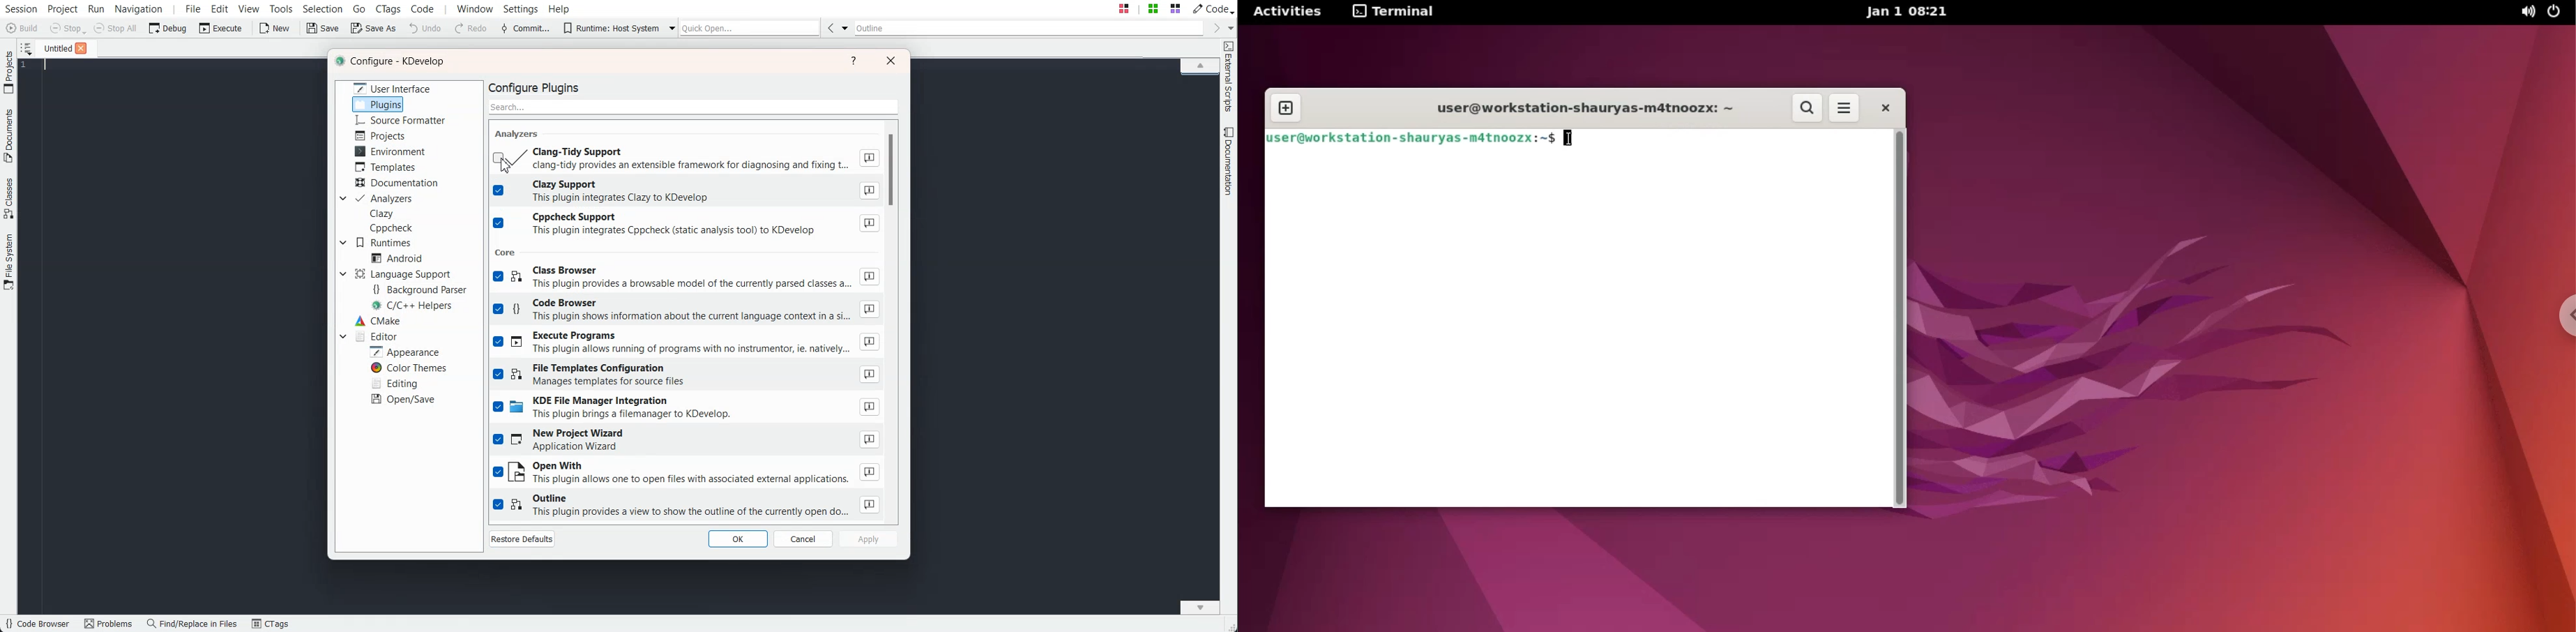  Describe the element at coordinates (687, 279) in the screenshot. I see `Enable Class Browser` at that location.